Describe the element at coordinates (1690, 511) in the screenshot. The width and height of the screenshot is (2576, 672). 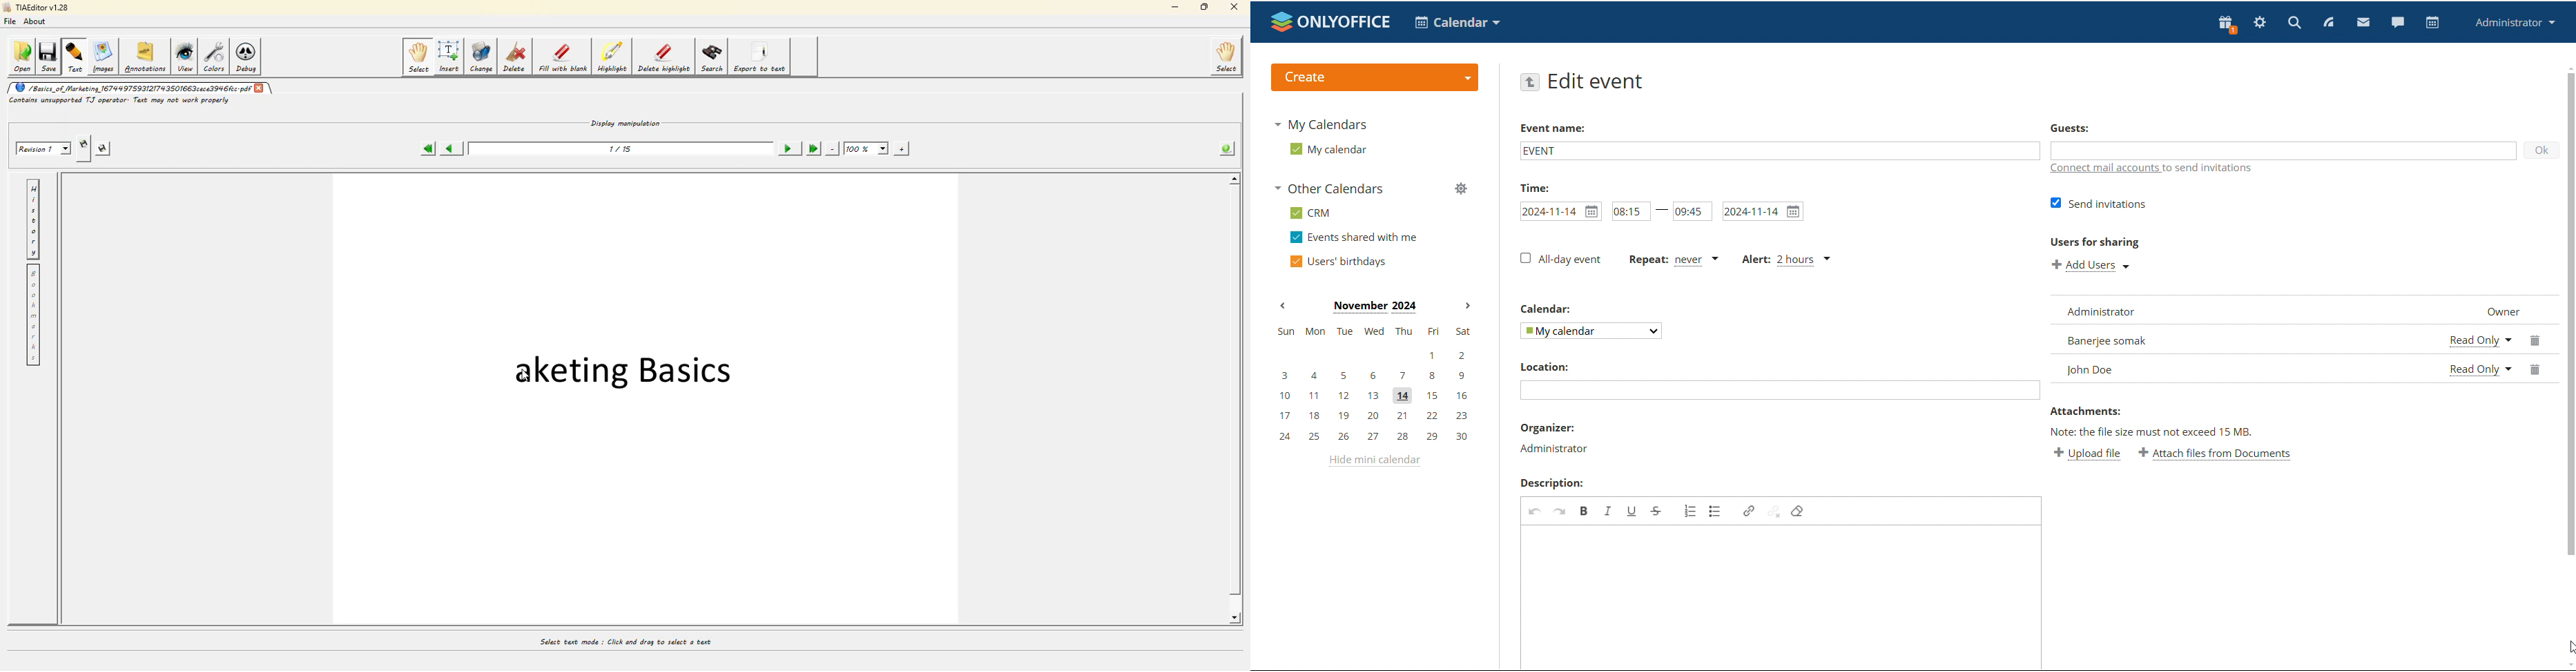
I see `inset/remove numbered list` at that location.